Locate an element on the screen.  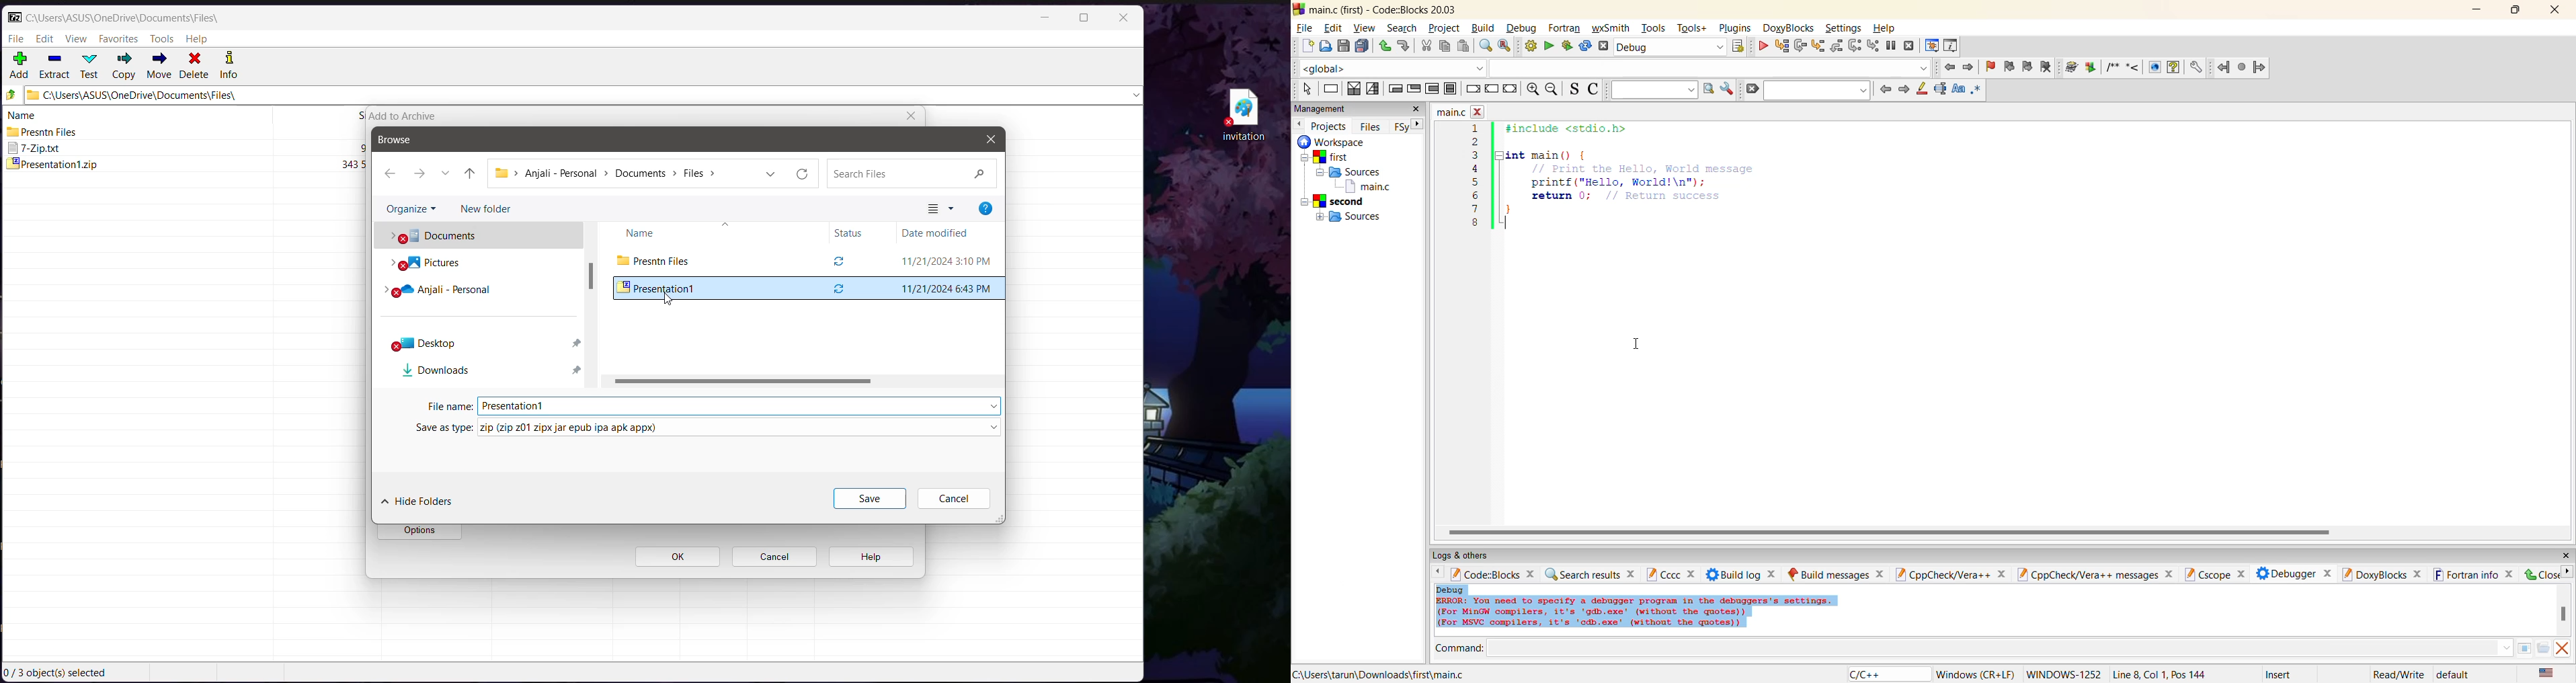
undo is located at coordinates (1384, 46).